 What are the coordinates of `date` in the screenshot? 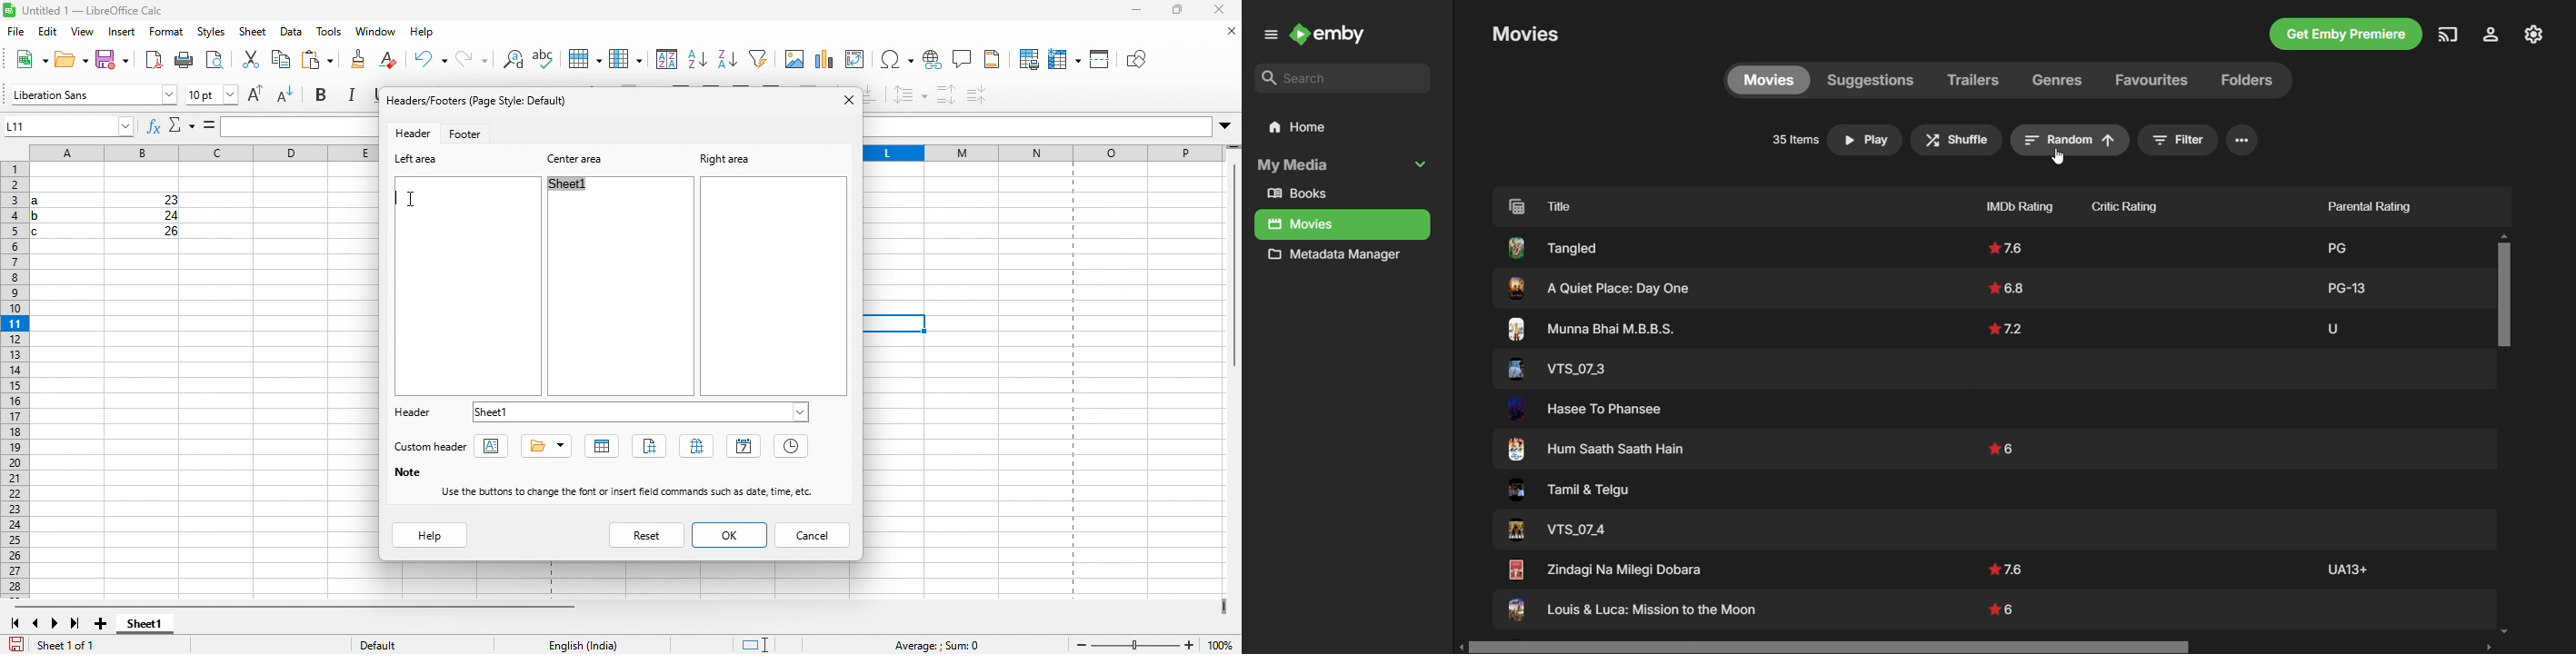 It's located at (743, 447).